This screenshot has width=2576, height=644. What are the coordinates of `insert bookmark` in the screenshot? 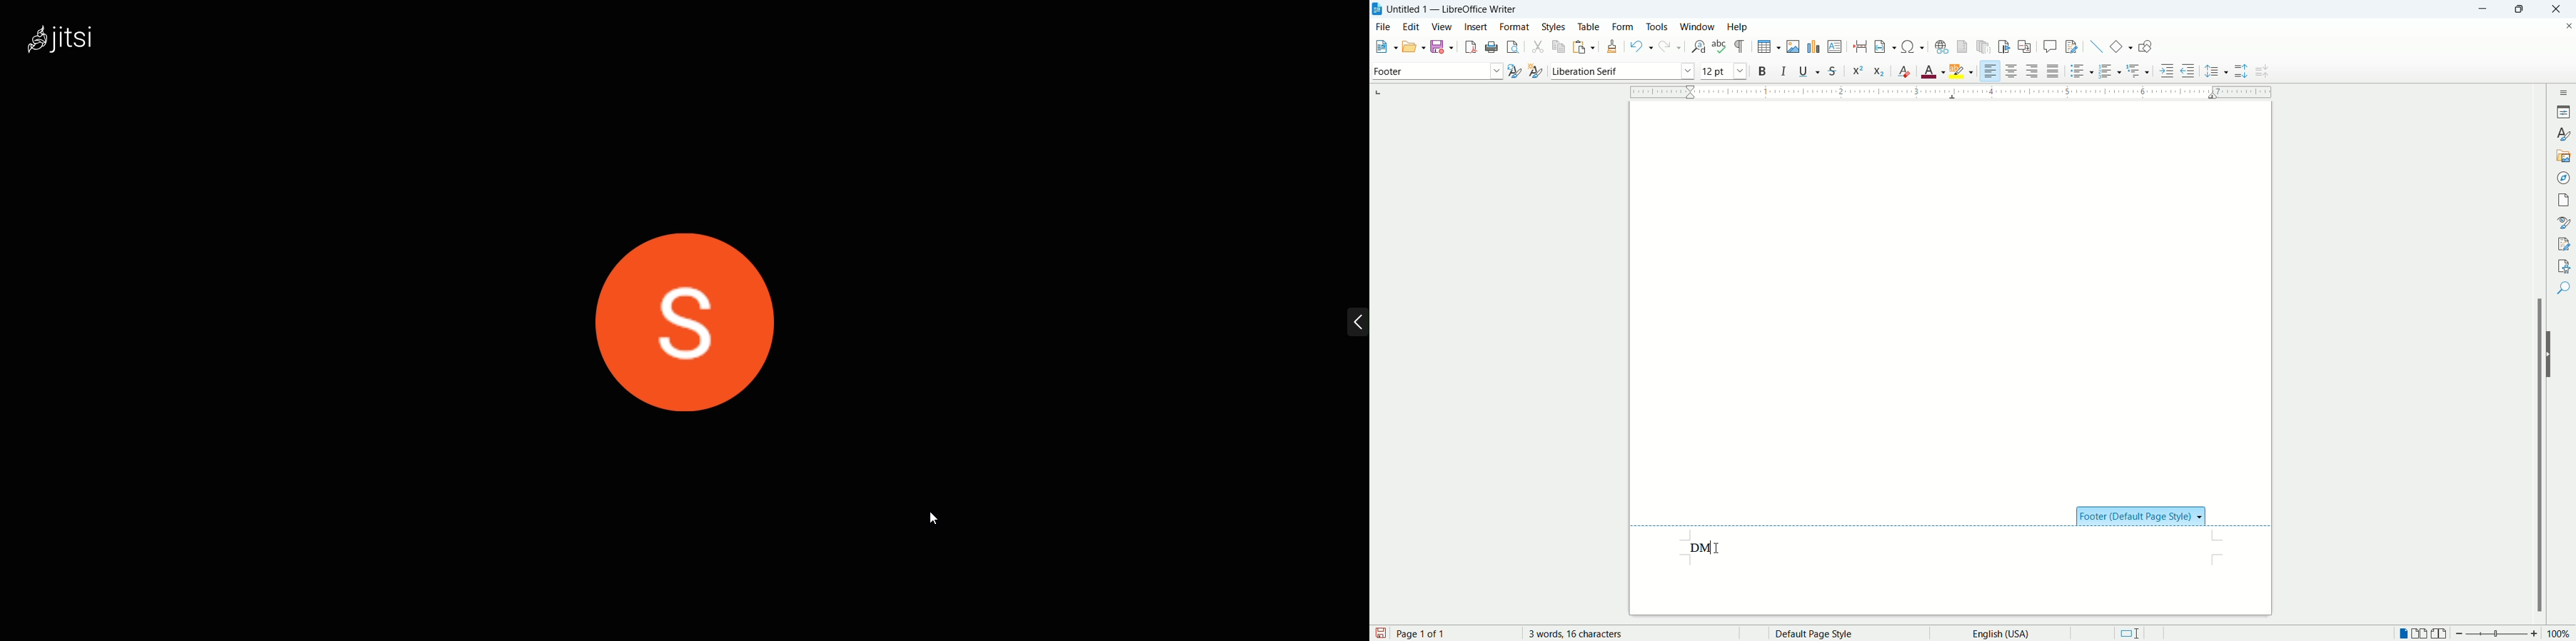 It's located at (2007, 47).